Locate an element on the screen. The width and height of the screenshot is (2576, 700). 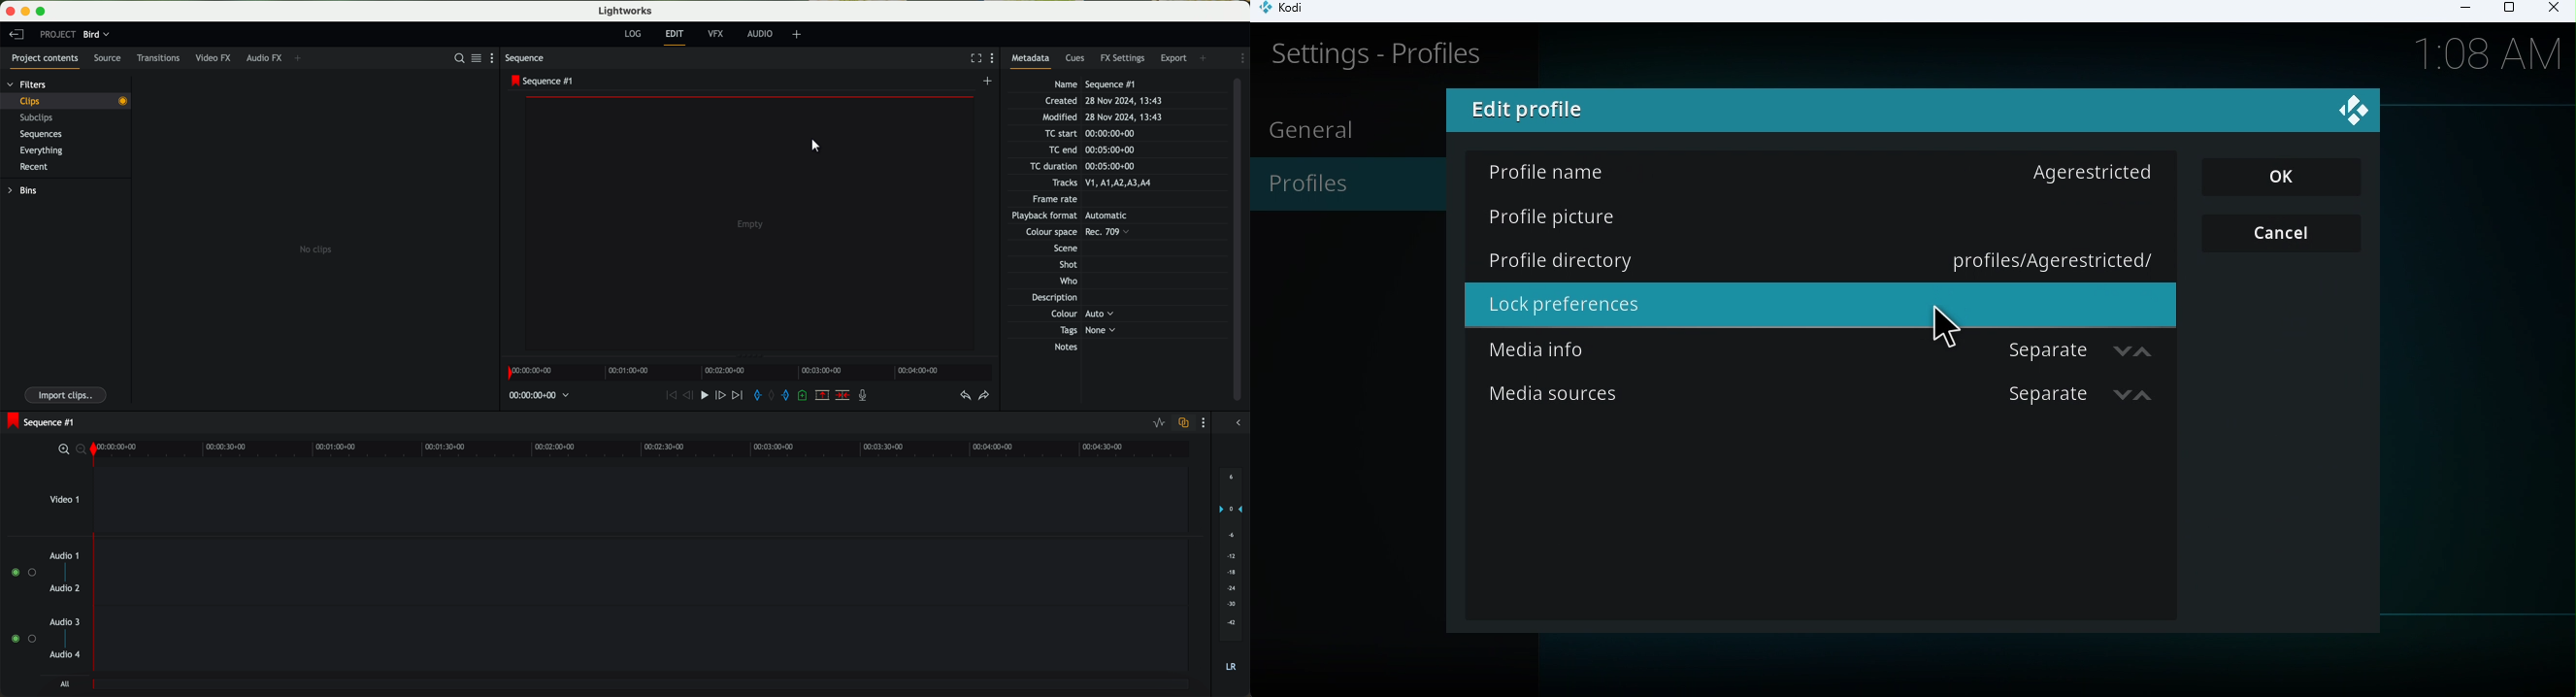
clips is located at coordinates (66, 101).